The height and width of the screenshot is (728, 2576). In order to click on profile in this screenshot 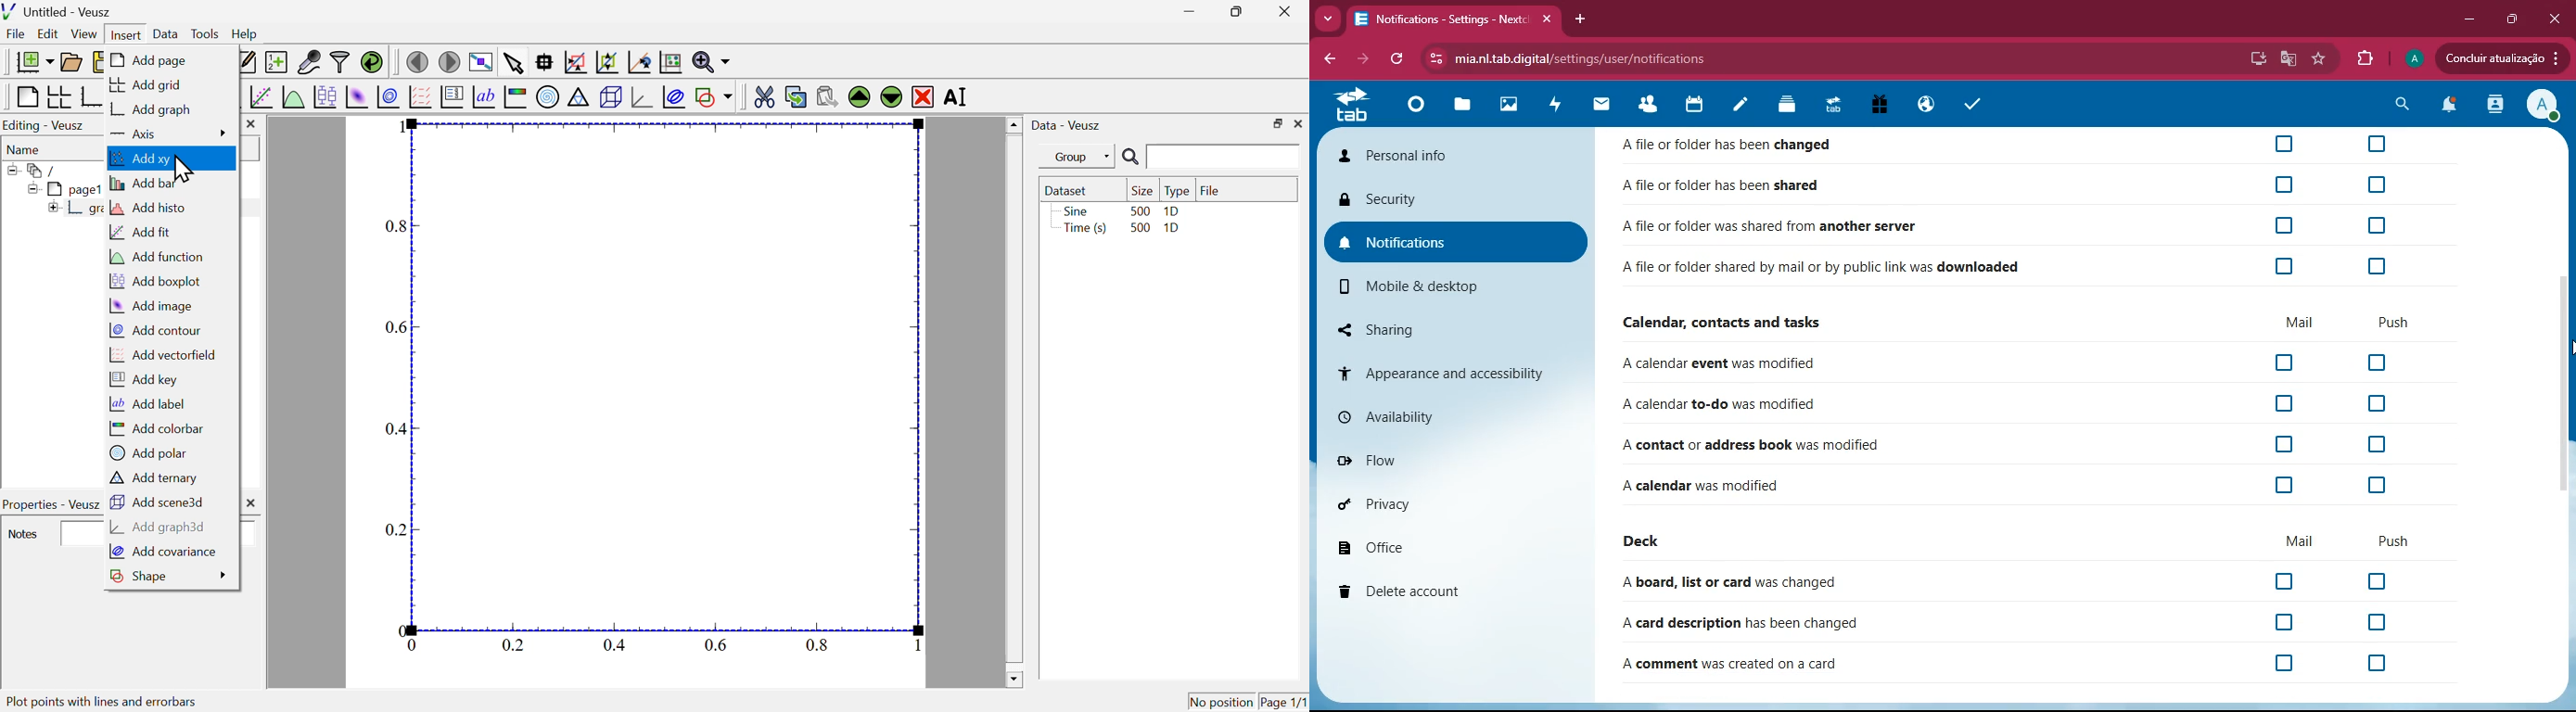, I will do `click(2415, 58)`.